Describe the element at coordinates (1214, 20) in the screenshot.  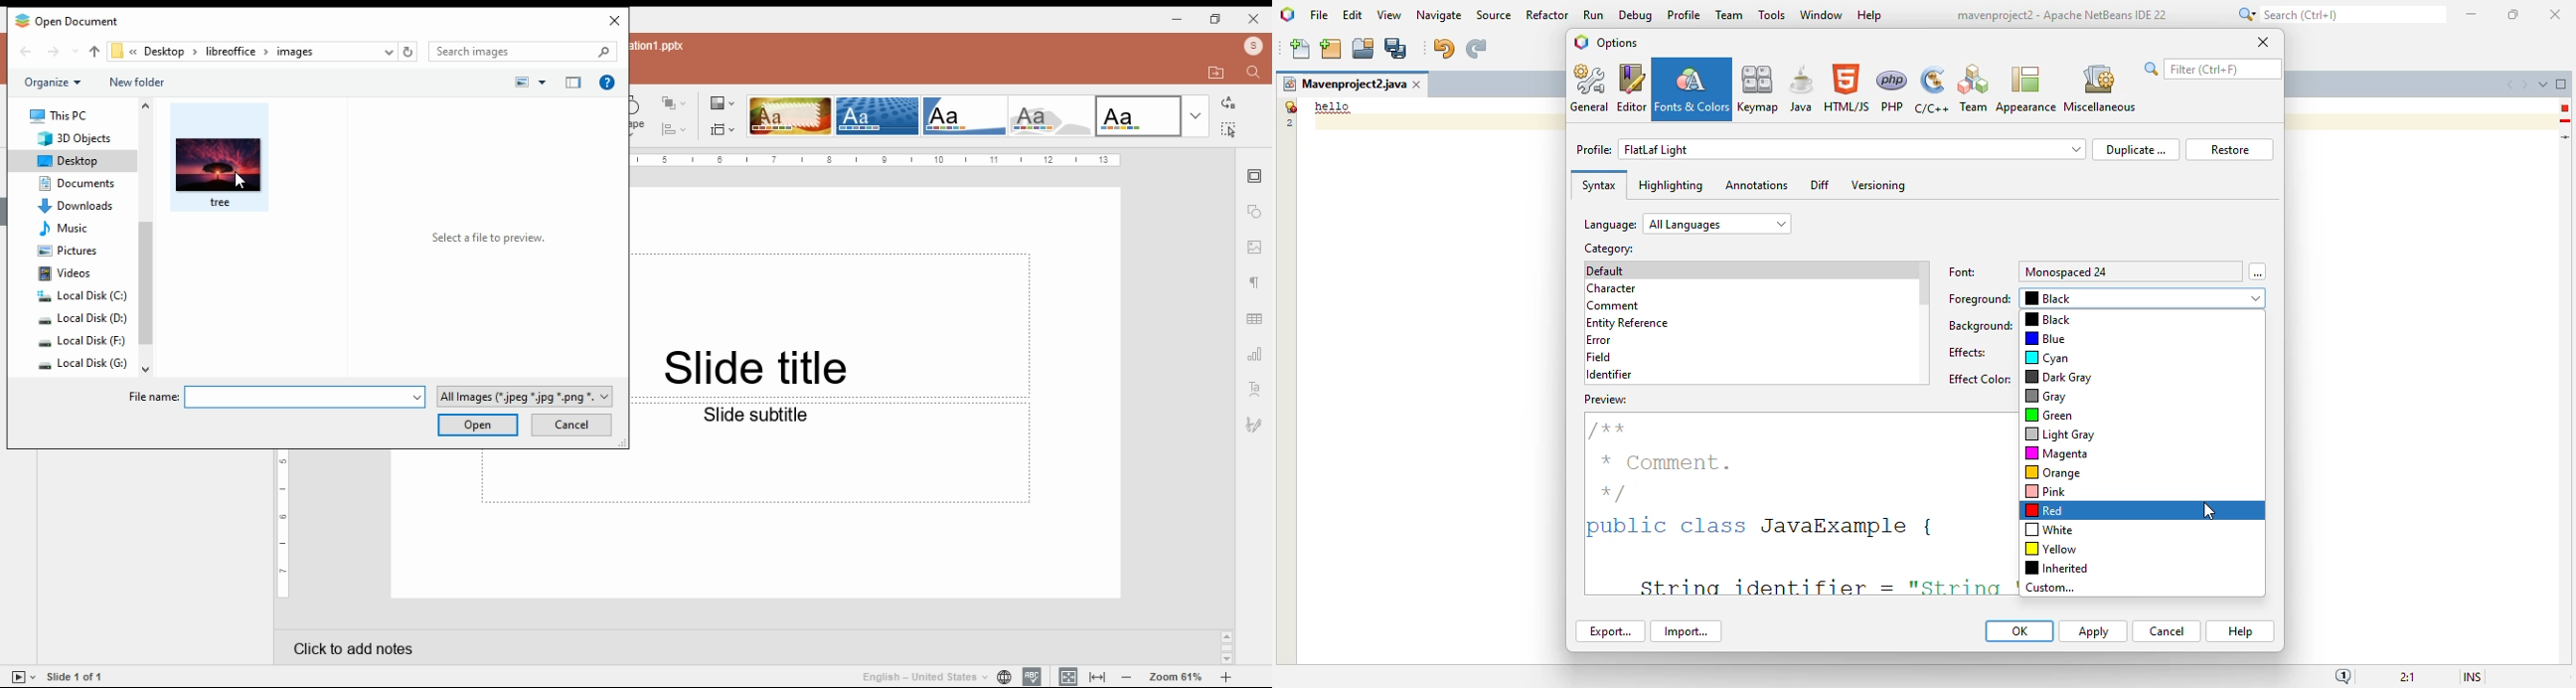
I see `restore` at that location.